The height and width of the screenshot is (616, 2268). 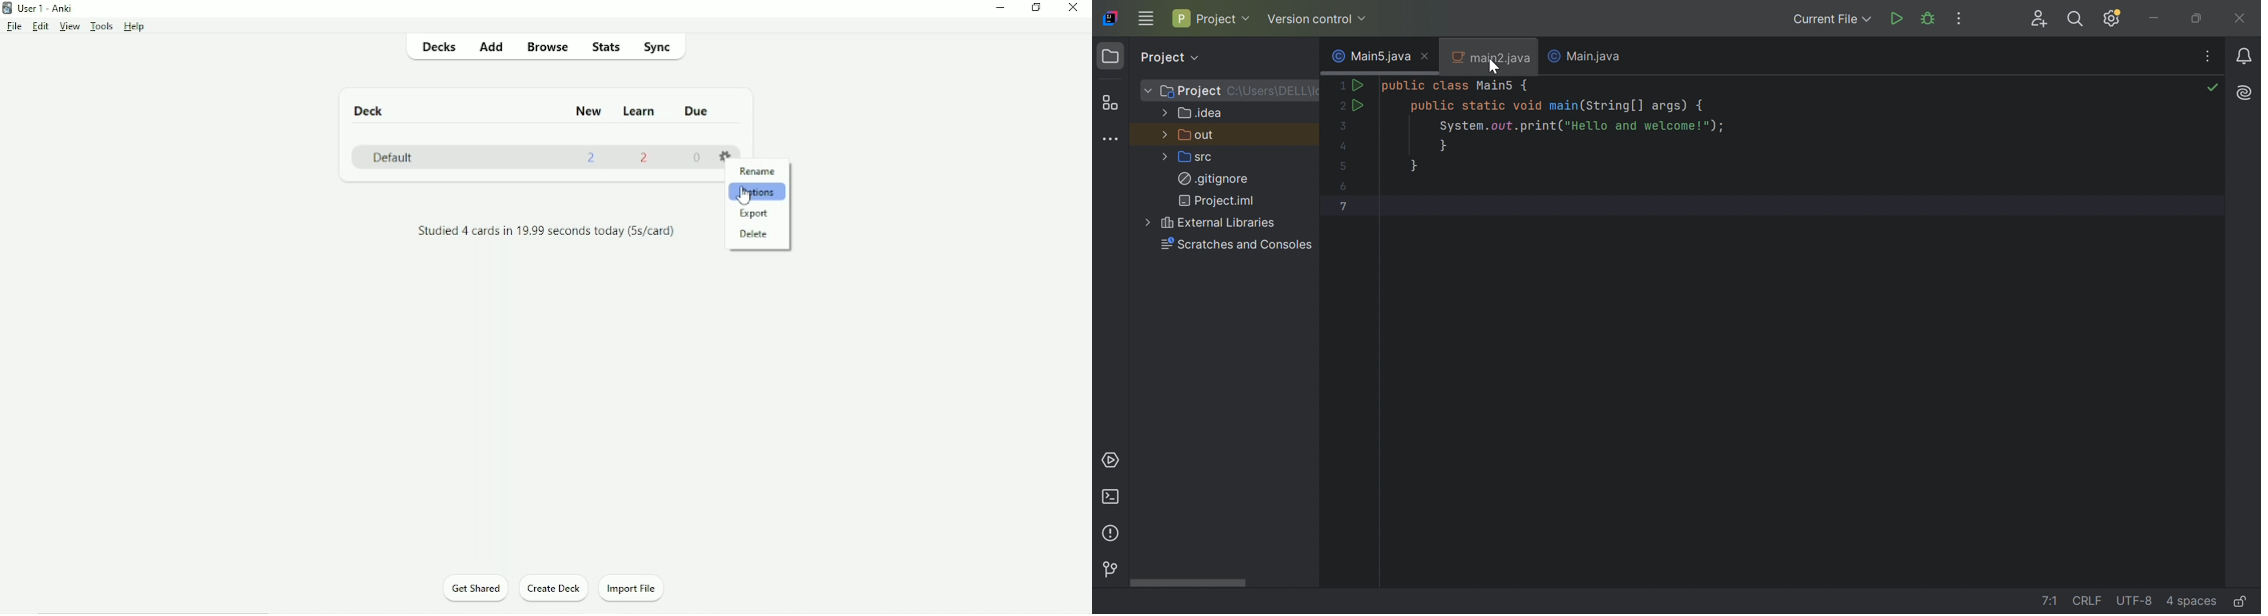 I want to click on User 1 - Anki, so click(x=40, y=7).